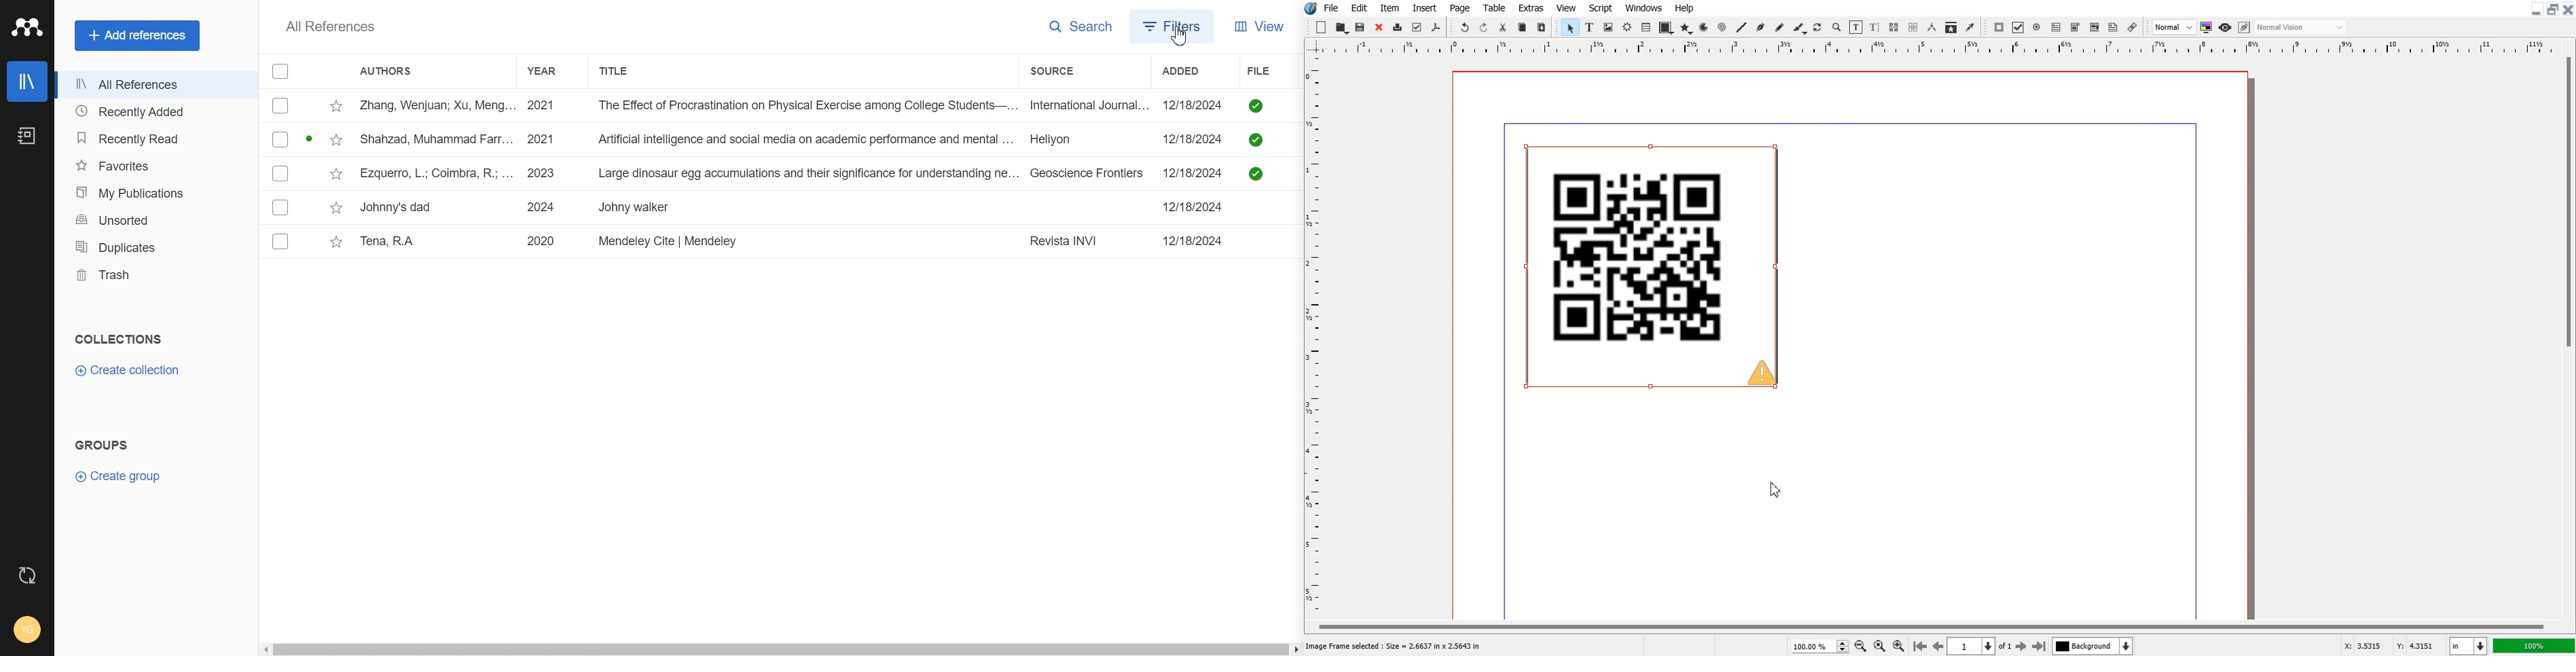  Describe the element at coordinates (1484, 27) in the screenshot. I see `Redo` at that location.